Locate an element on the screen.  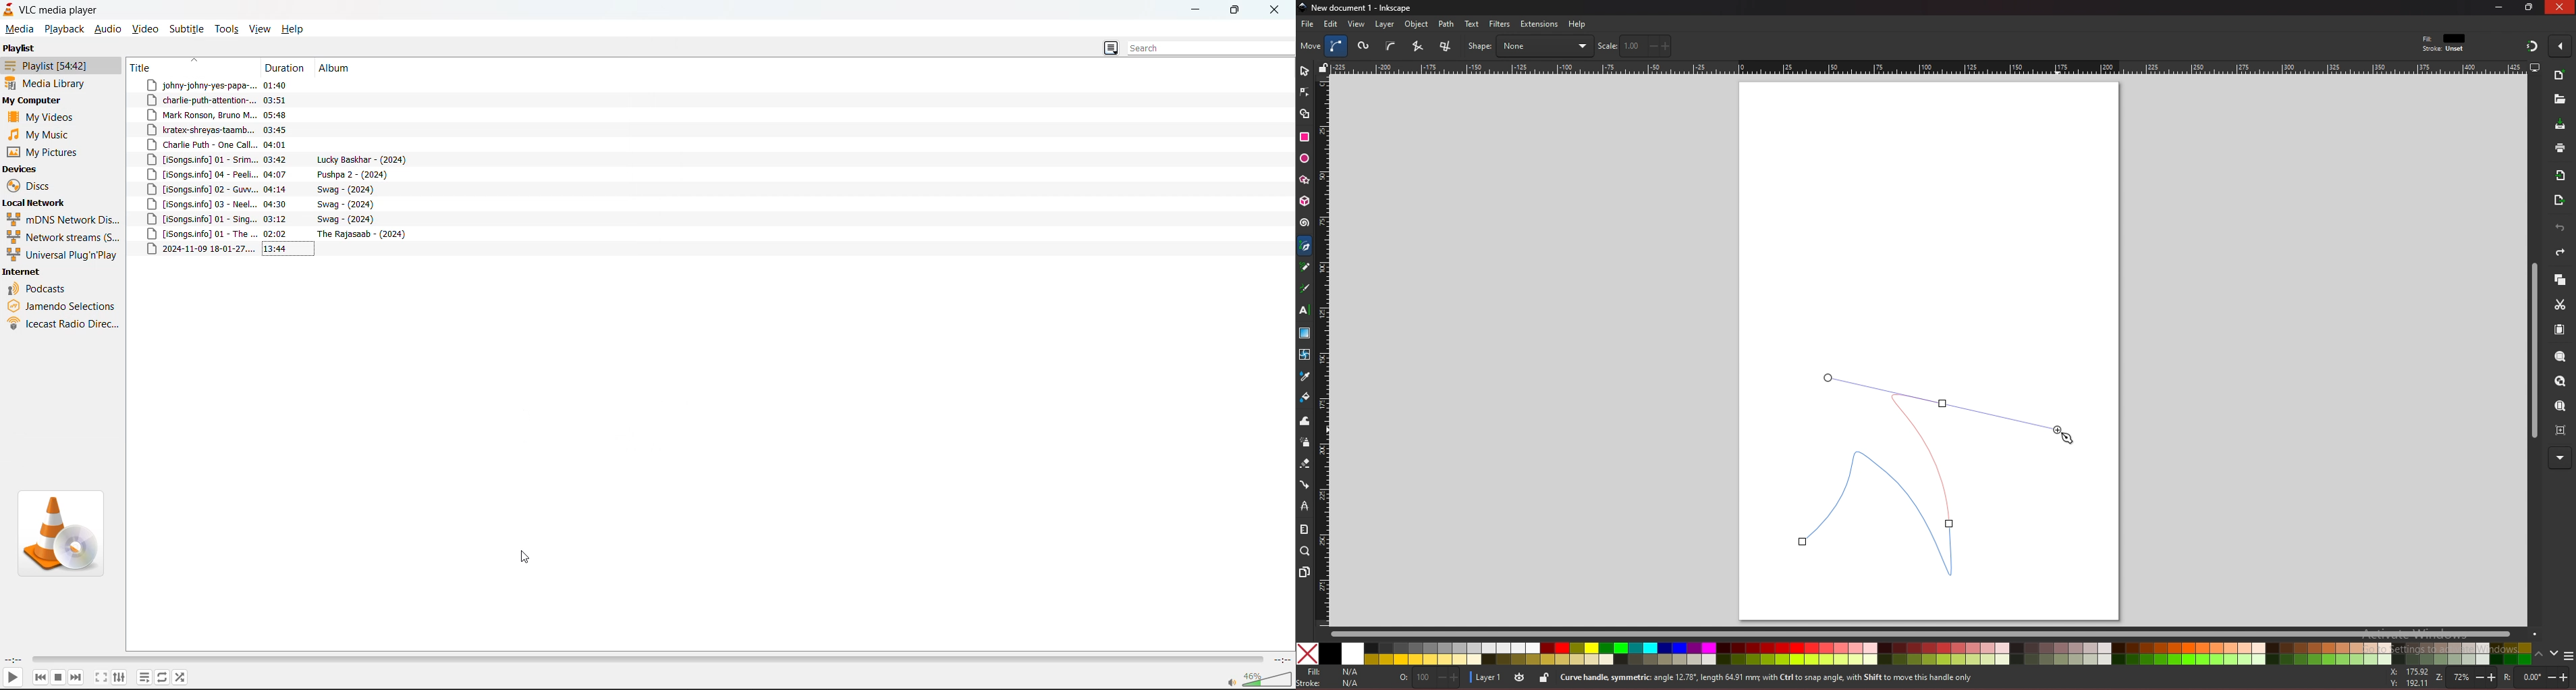
track 1 title, duration and album details is located at coordinates (249, 85).